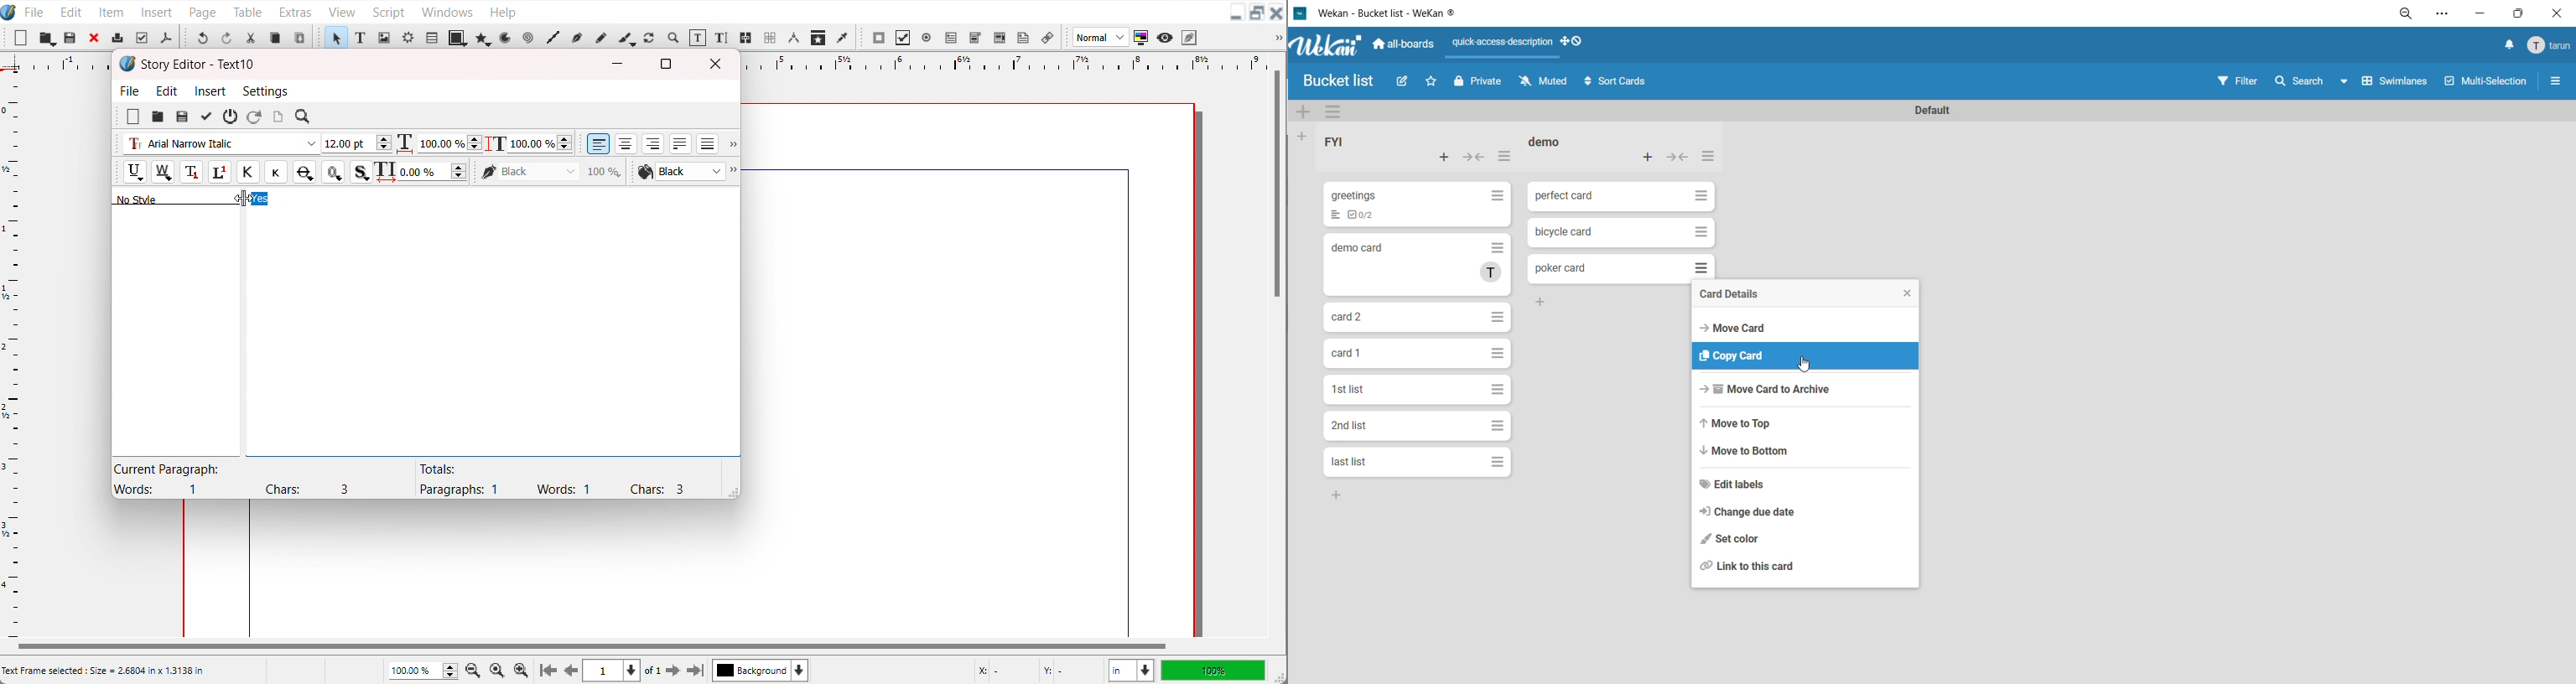 Image resolution: width=2576 pixels, height=700 pixels. Describe the element at coordinates (746, 39) in the screenshot. I see `Link text frame` at that location.